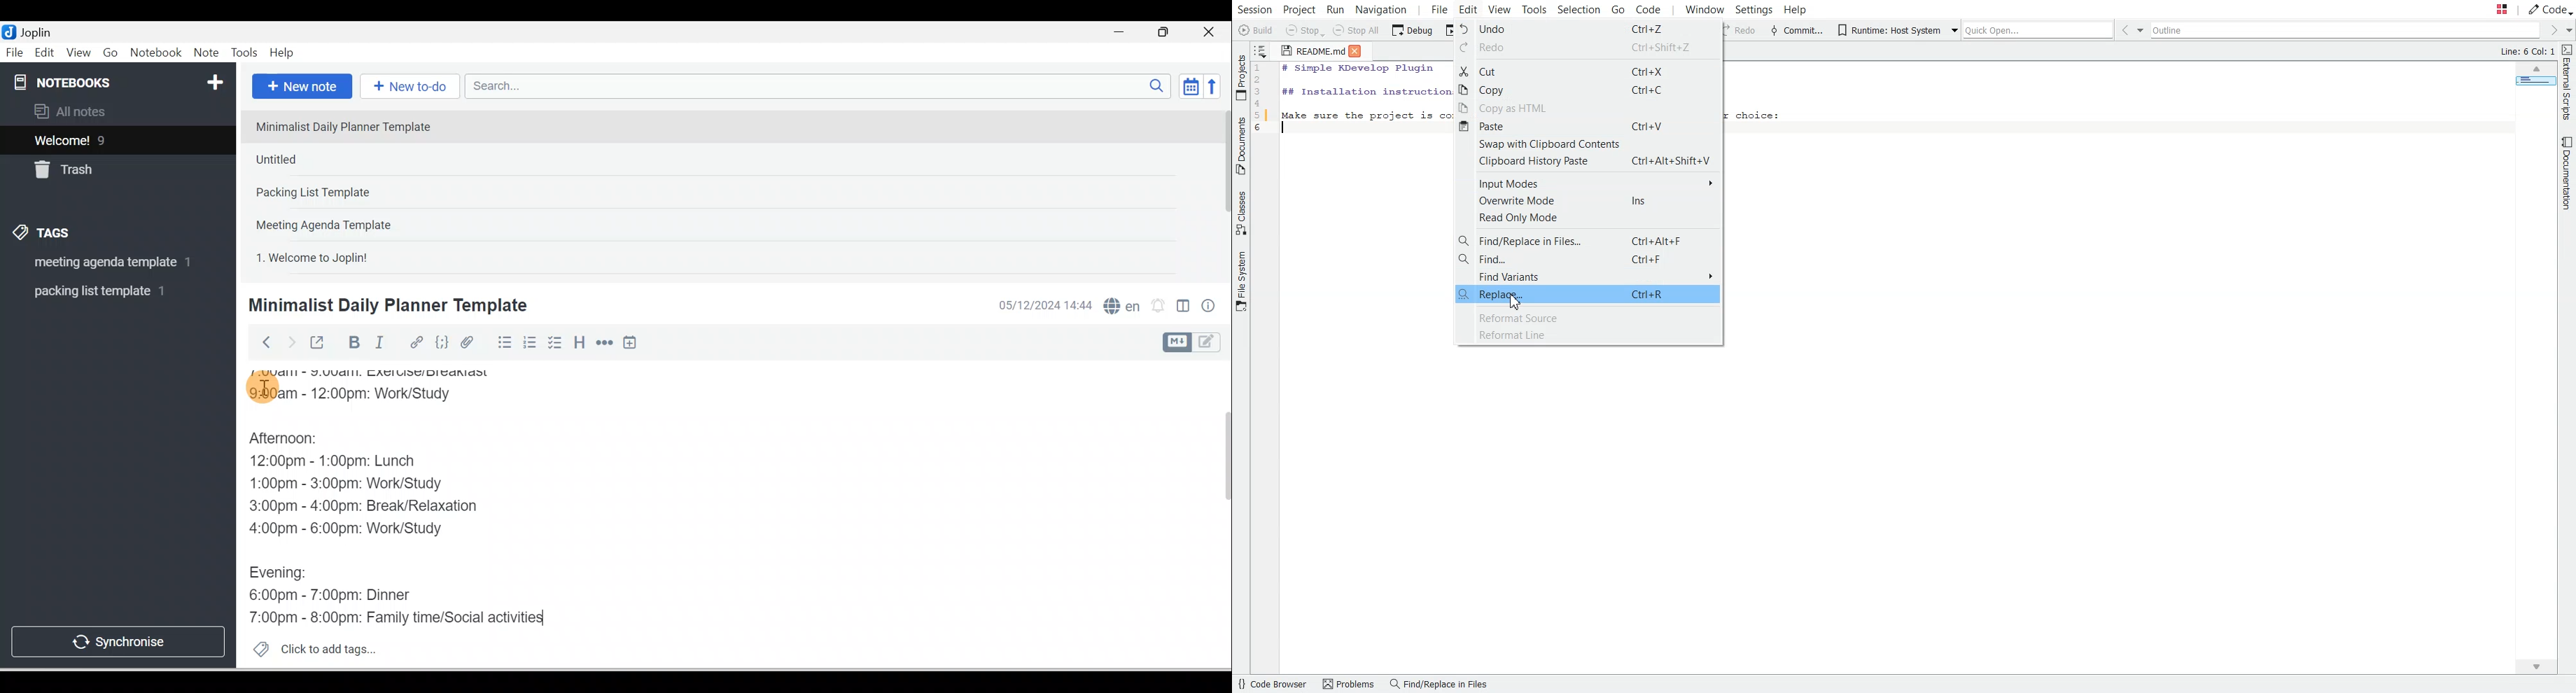 The height and width of the screenshot is (700, 2576). What do you see at coordinates (205, 53) in the screenshot?
I see `Note` at bounding box center [205, 53].